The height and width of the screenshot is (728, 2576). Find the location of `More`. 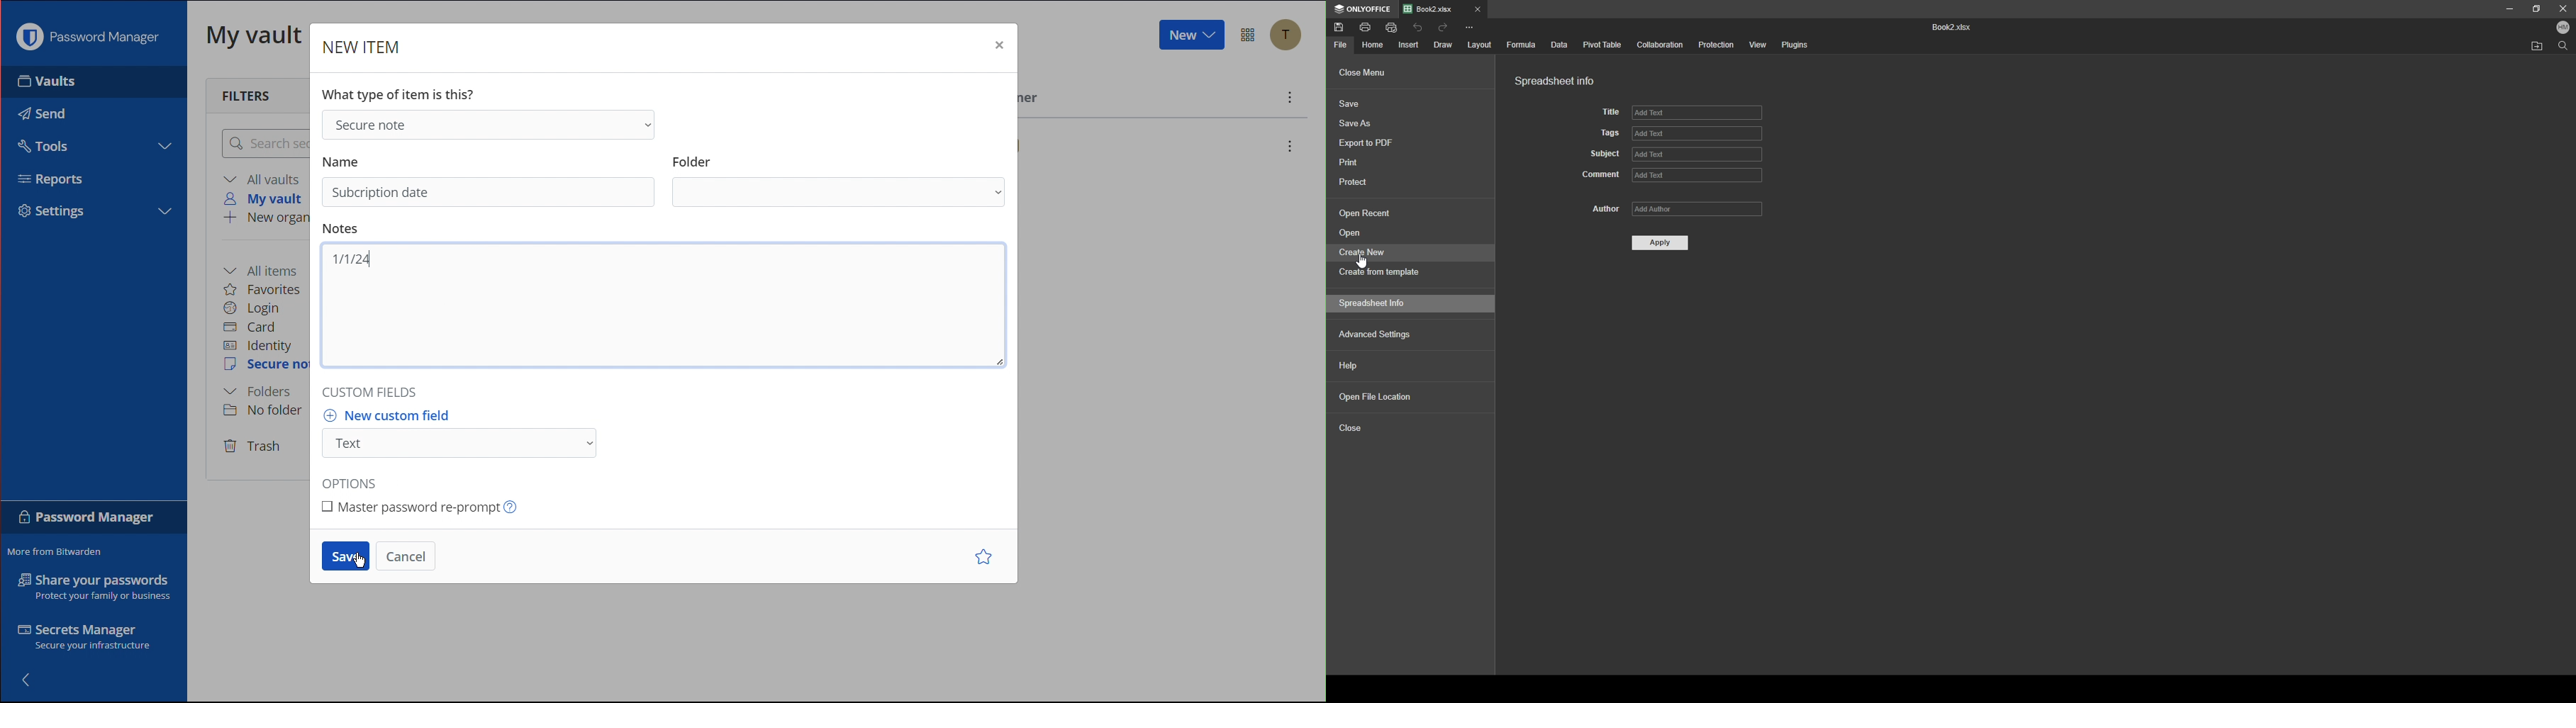

More is located at coordinates (1290, 99).